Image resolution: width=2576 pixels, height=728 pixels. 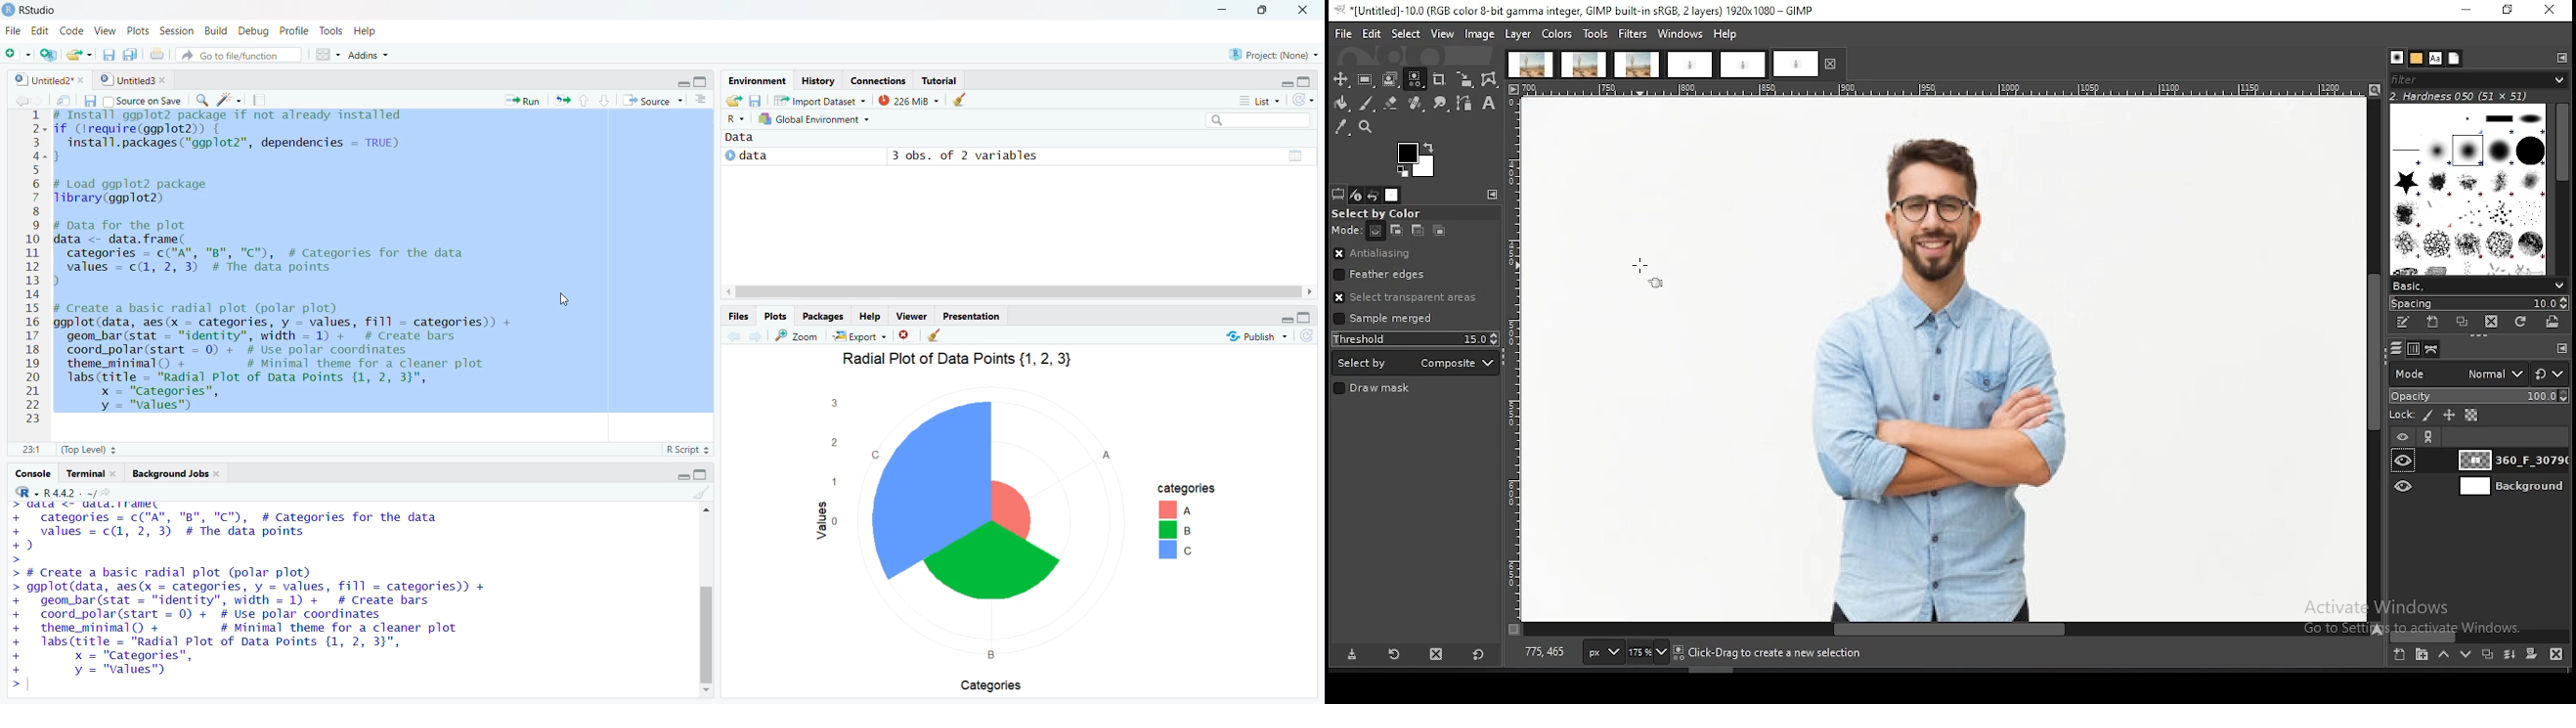 What do you see at coordinates (1260, 118) in the screenshot?
I see `Search bar` at bounding box center [1260, 118].